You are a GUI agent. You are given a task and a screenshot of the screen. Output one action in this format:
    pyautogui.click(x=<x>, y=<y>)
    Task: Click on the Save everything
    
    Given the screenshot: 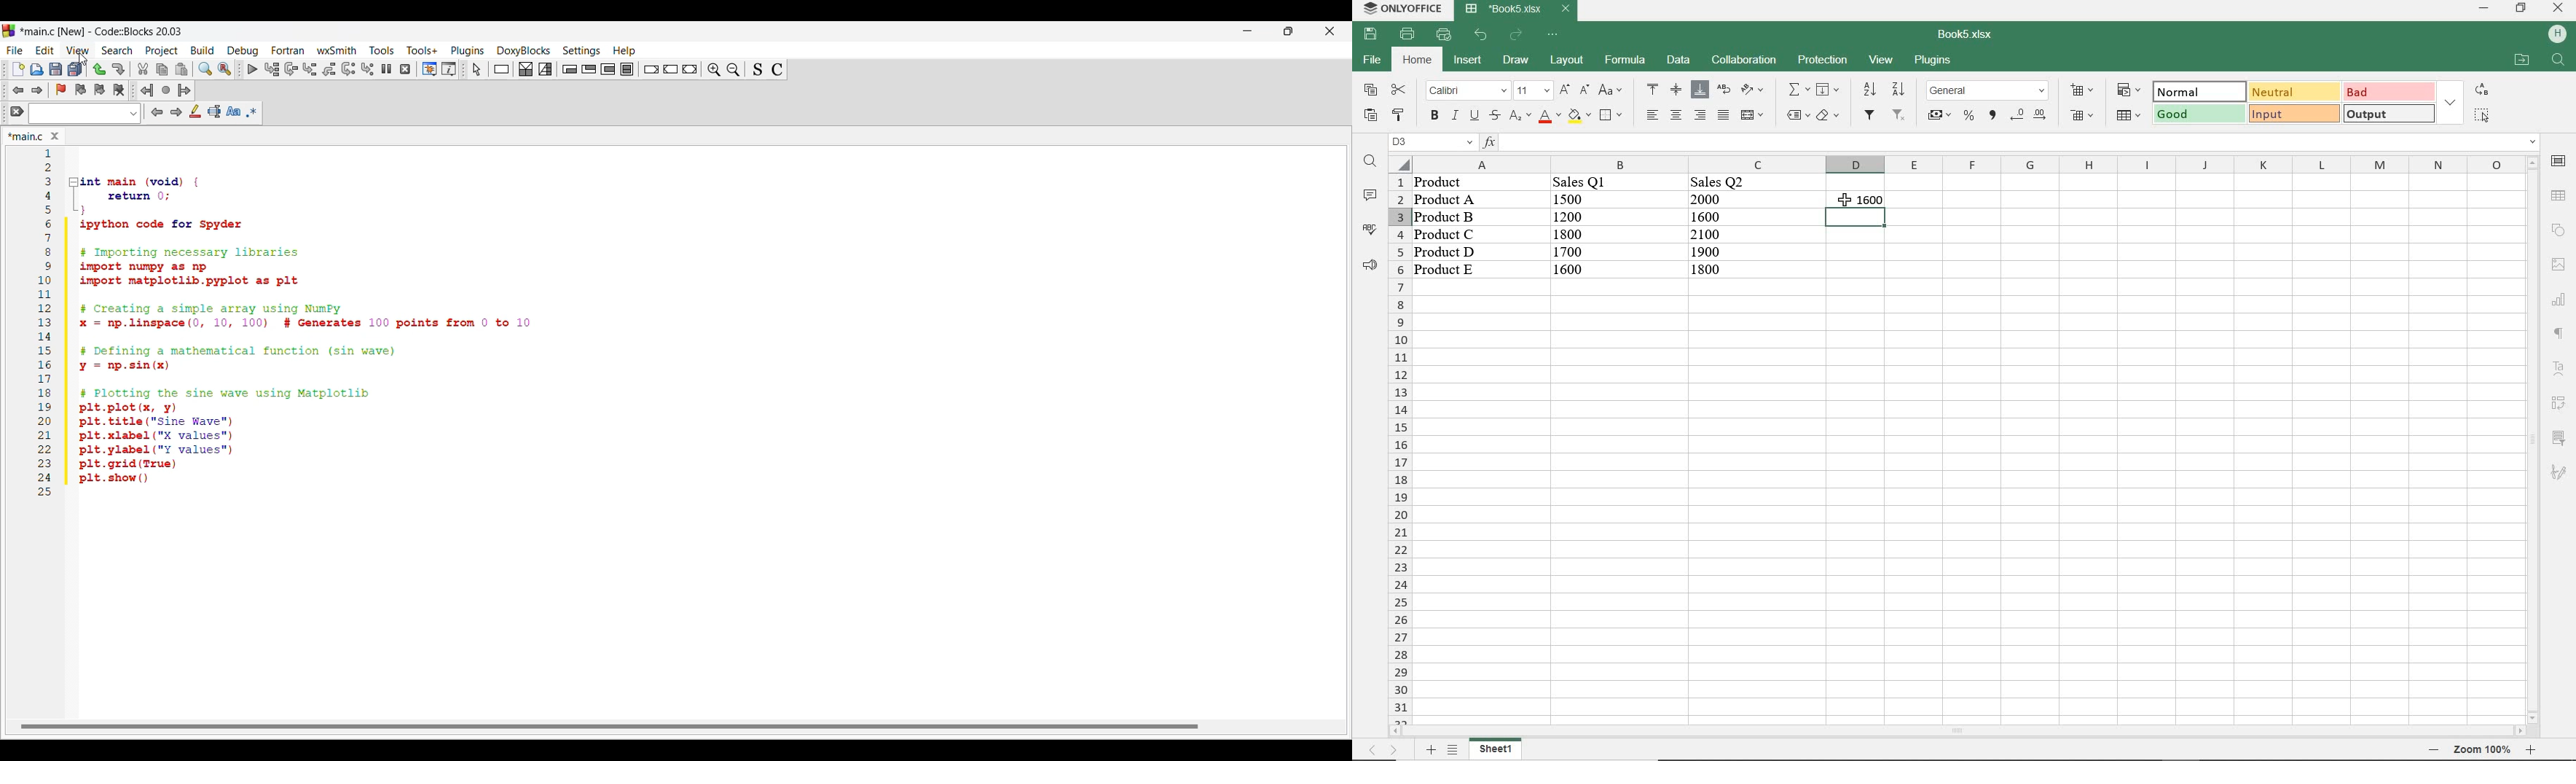 What is the action you would take?
    pyautogui.click(x=75, y=69)
    